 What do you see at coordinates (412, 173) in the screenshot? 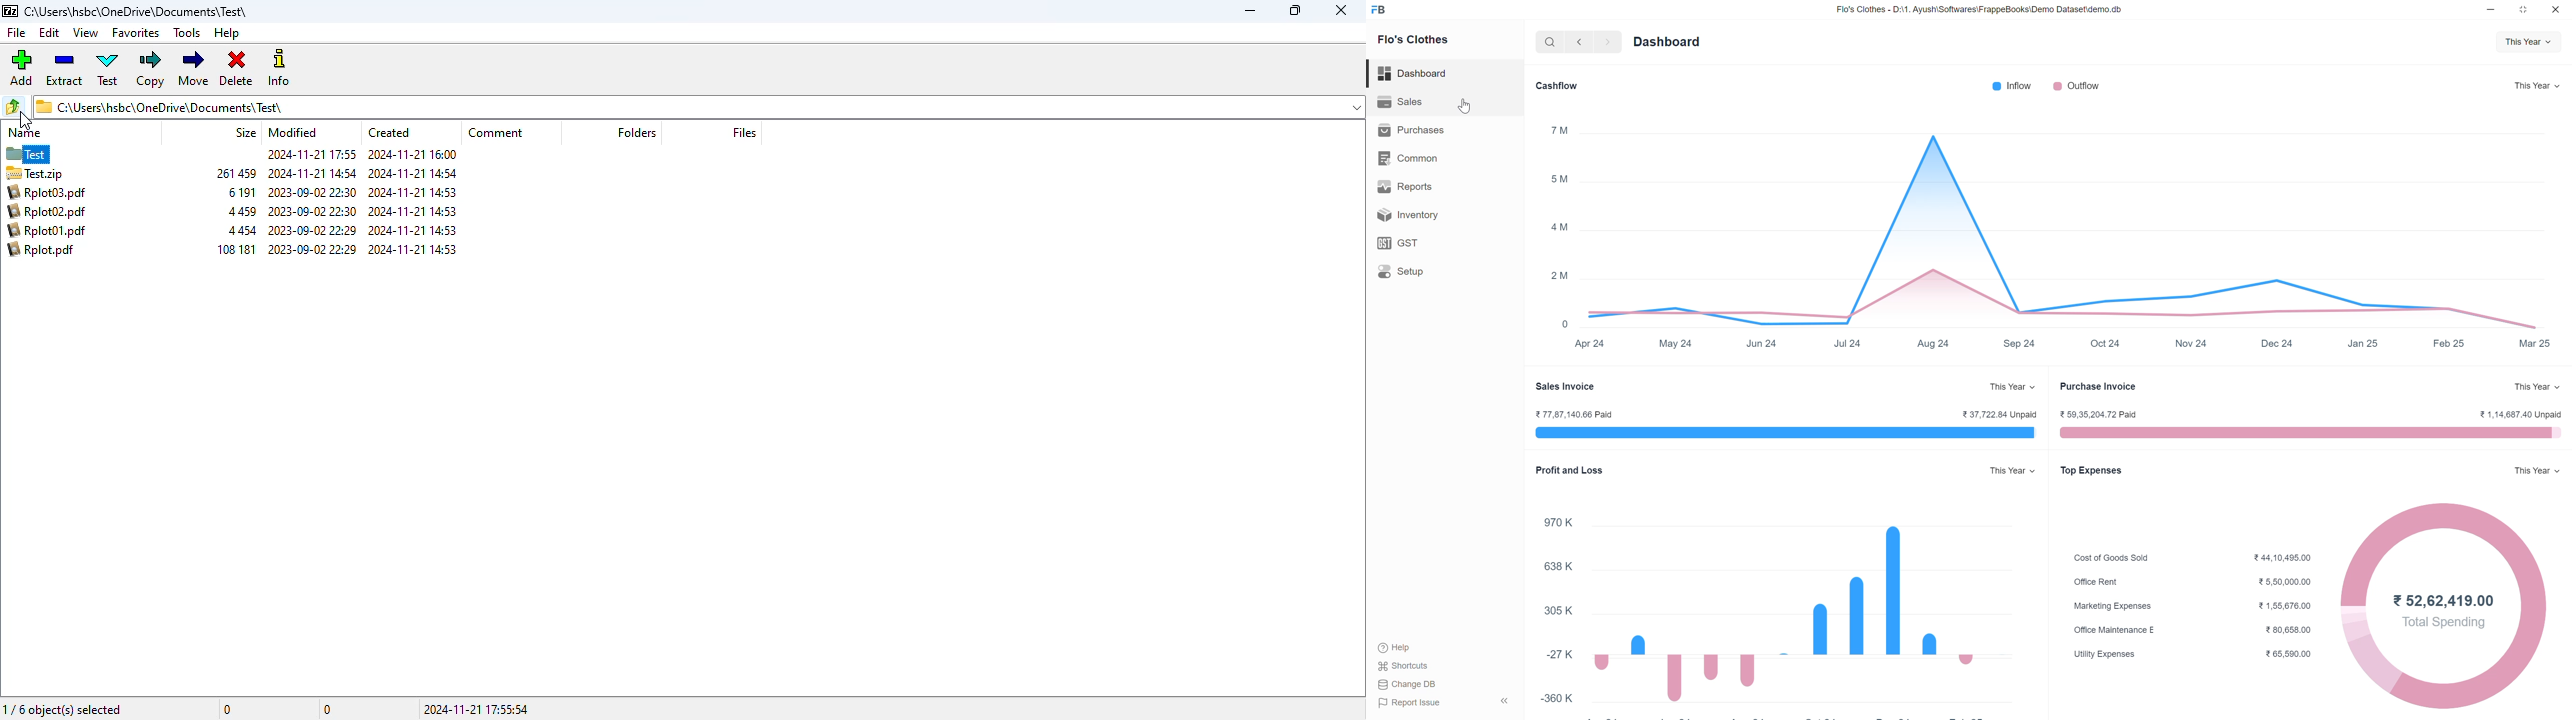
I see `2024-11-21 14:54` at bounding box center [412, 173].